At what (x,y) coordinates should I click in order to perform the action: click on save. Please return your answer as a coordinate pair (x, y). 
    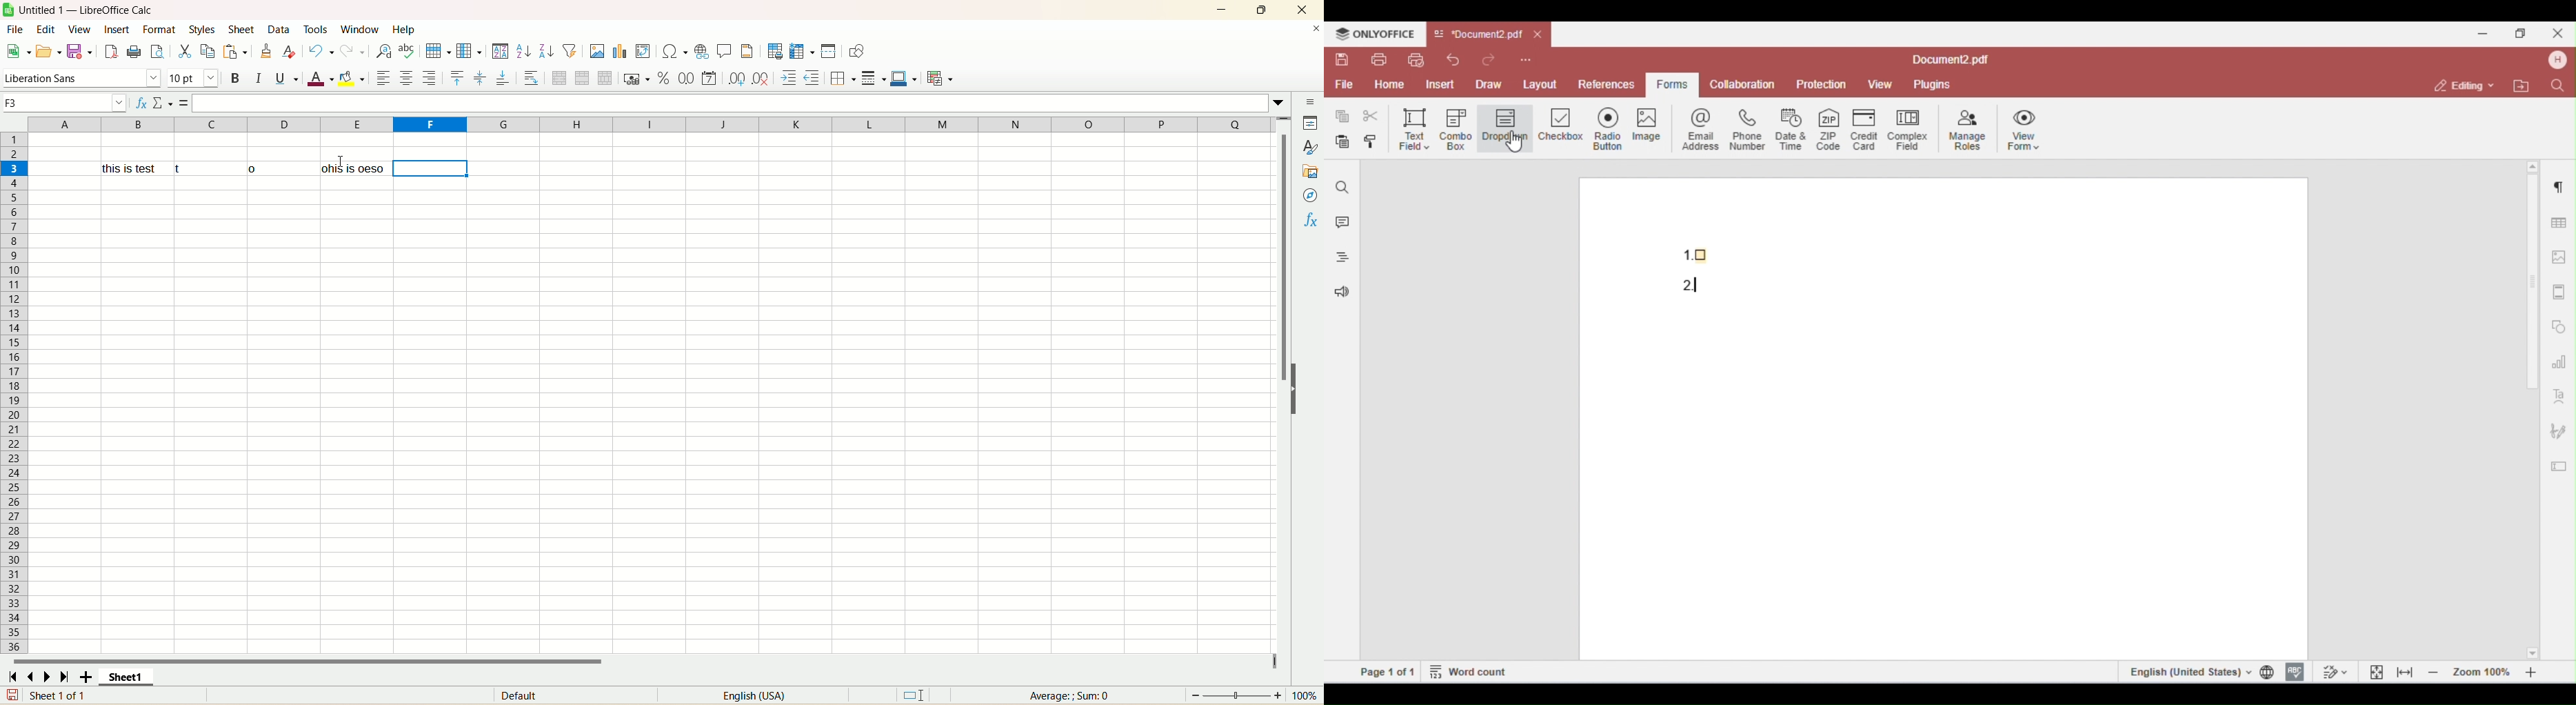
    Looking at the image, I should click on (77, 50).